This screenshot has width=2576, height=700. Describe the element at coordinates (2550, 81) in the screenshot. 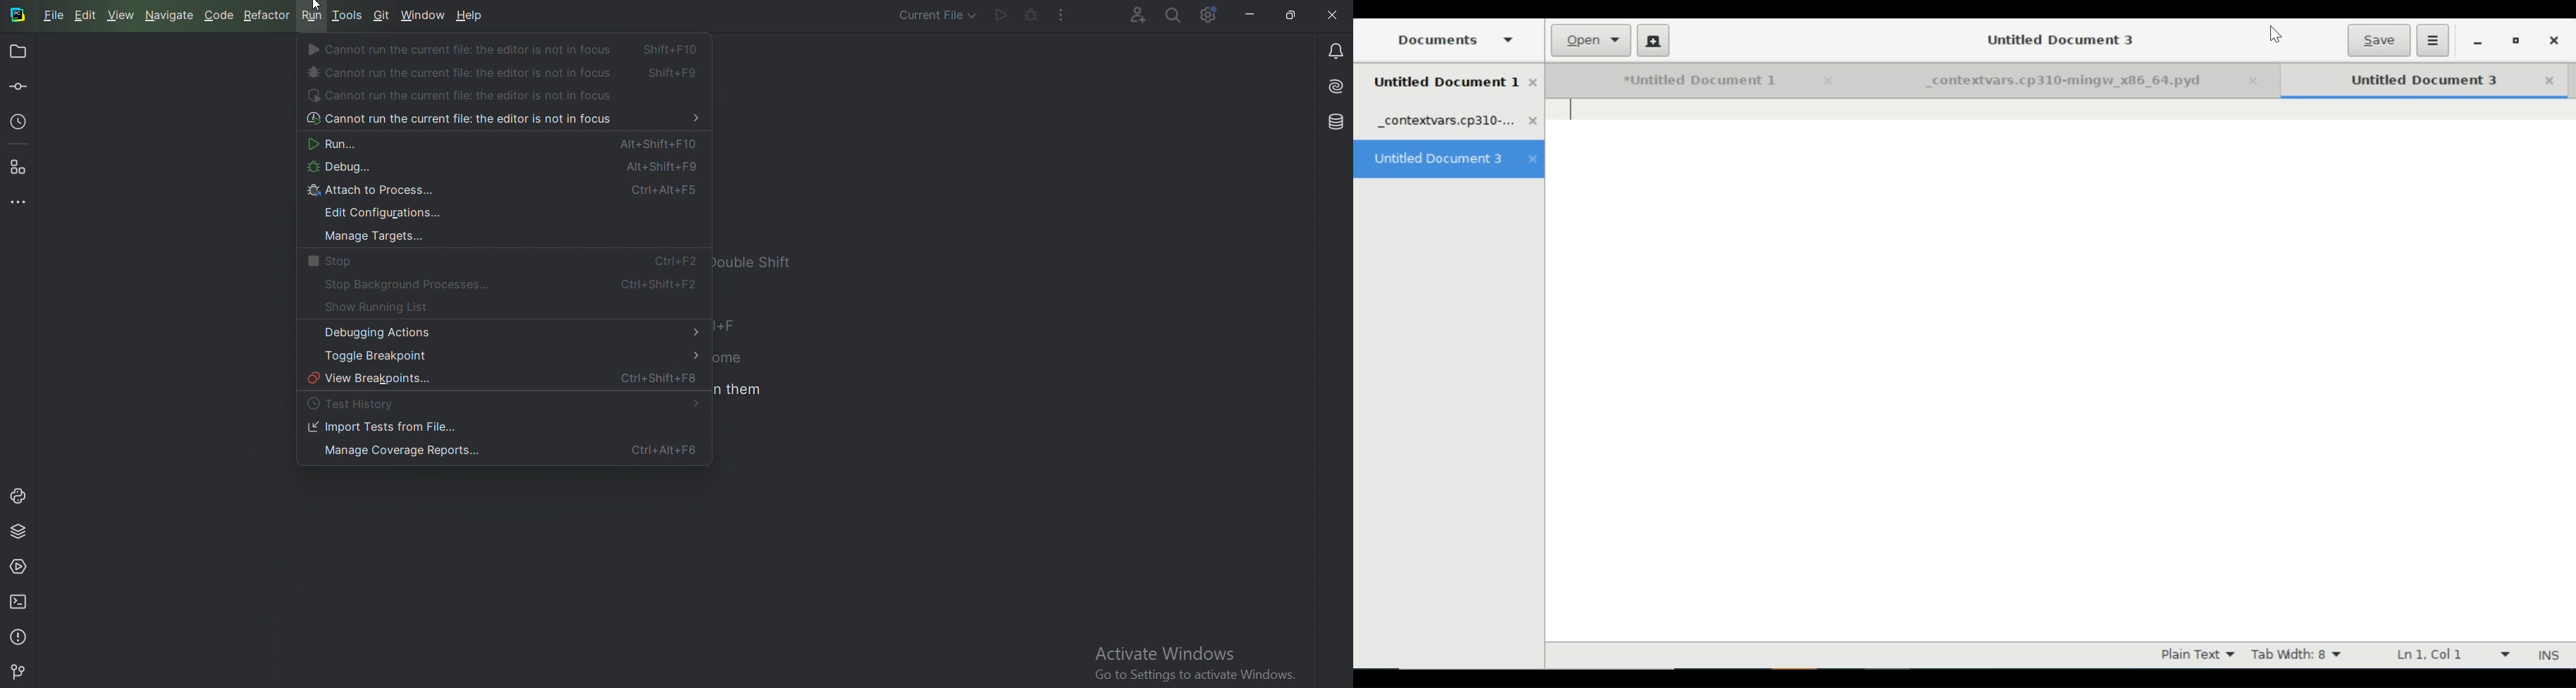

I see `Close` at that location.